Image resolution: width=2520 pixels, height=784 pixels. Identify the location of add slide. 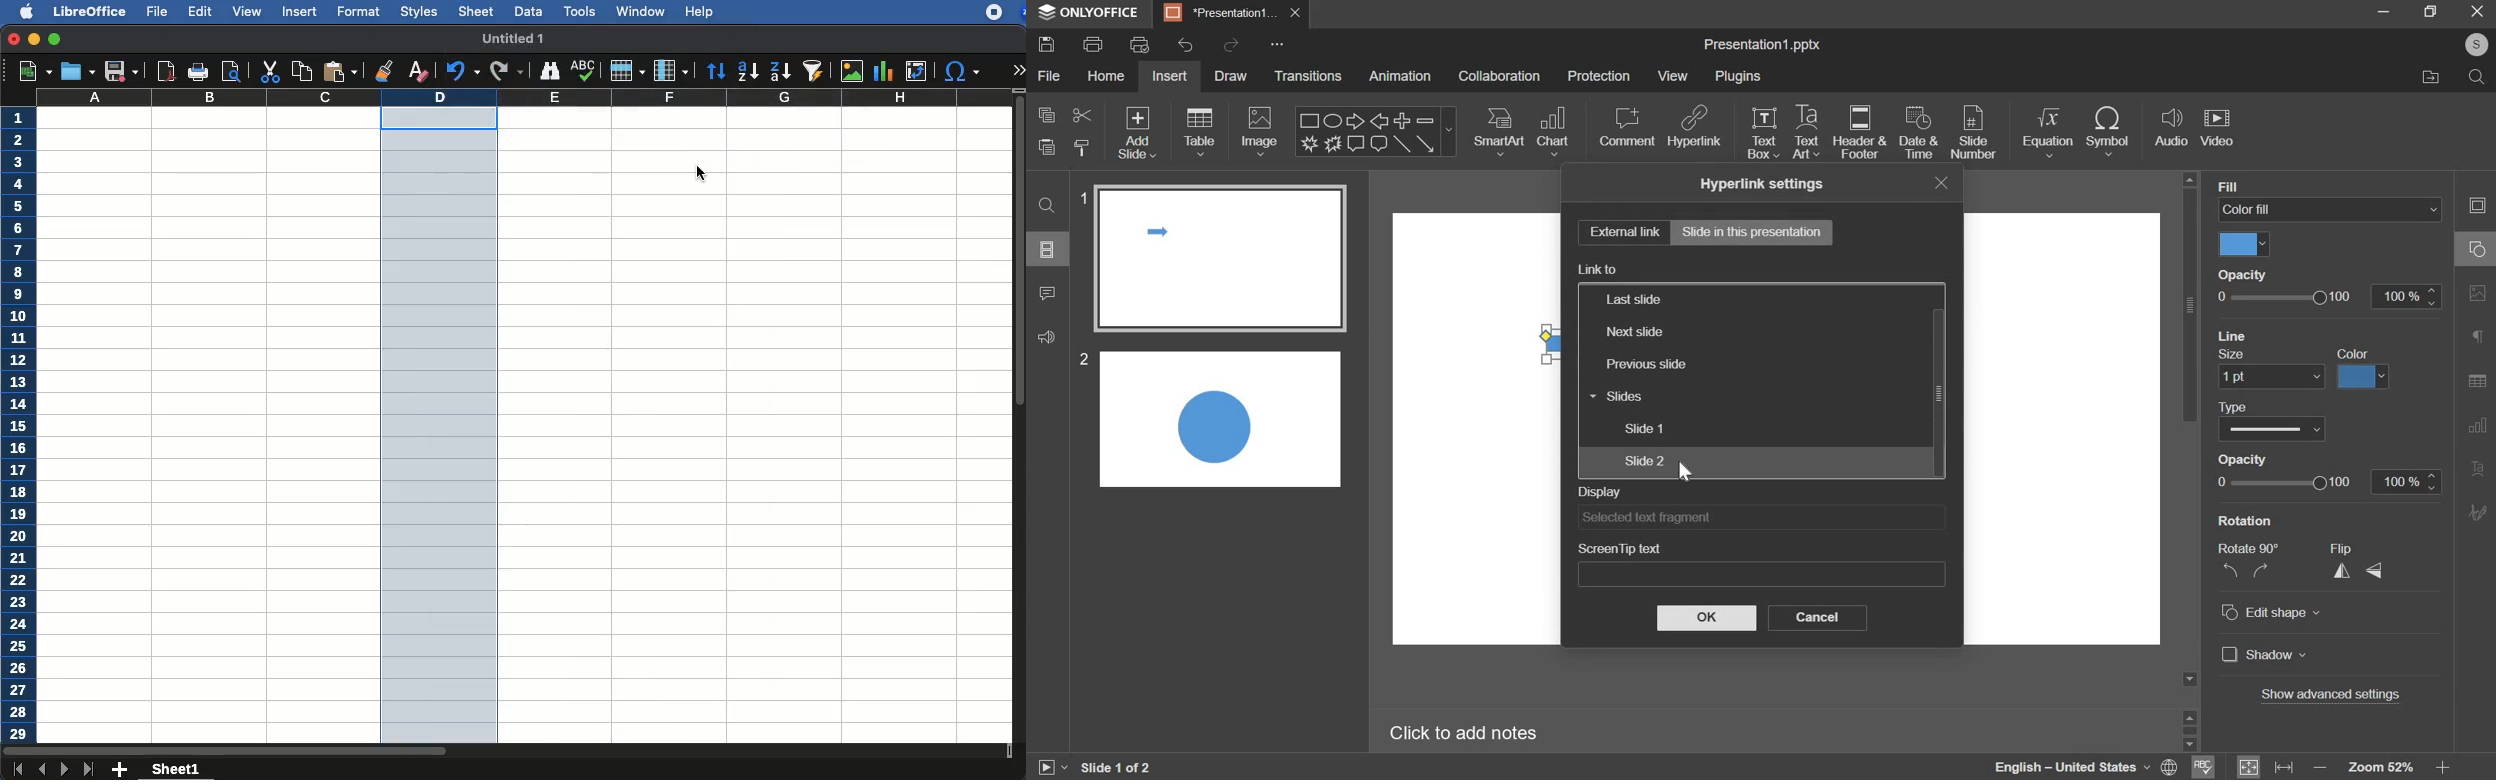
(1138, 132).